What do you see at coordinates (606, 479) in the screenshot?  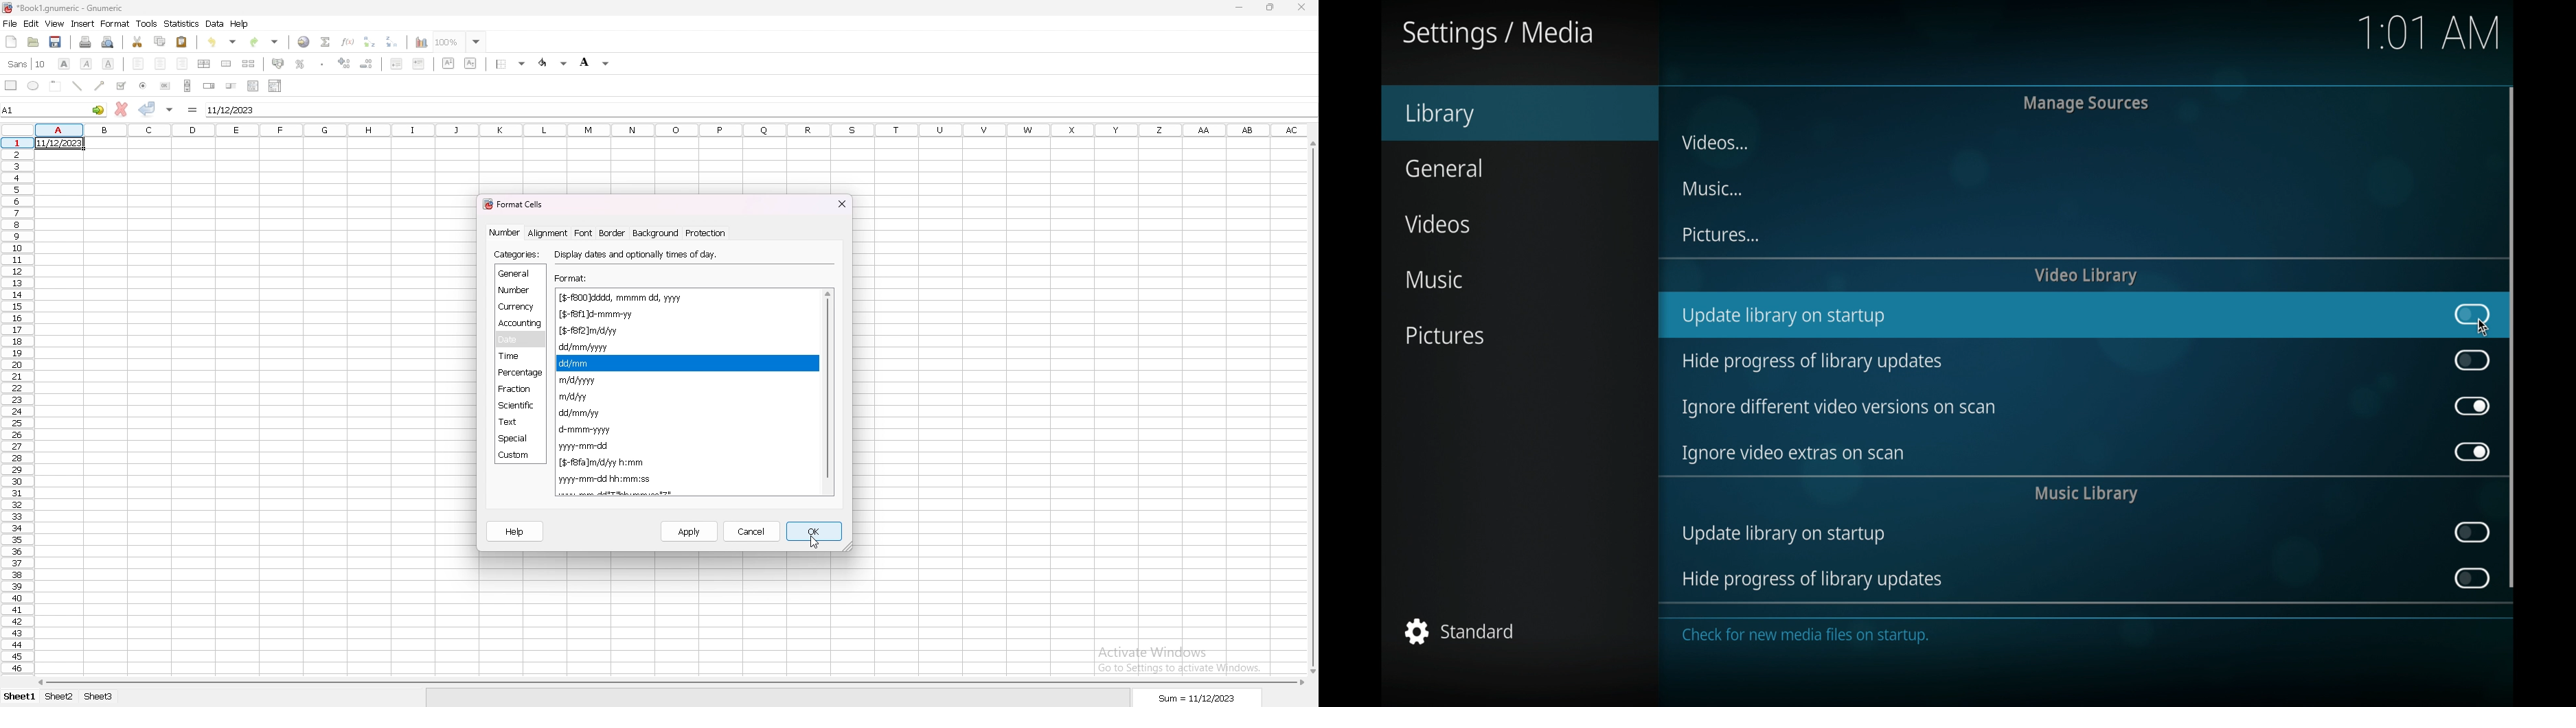 I see `yyyy-mm-dd hh:mm:ss` at bounding box center [606, 479].